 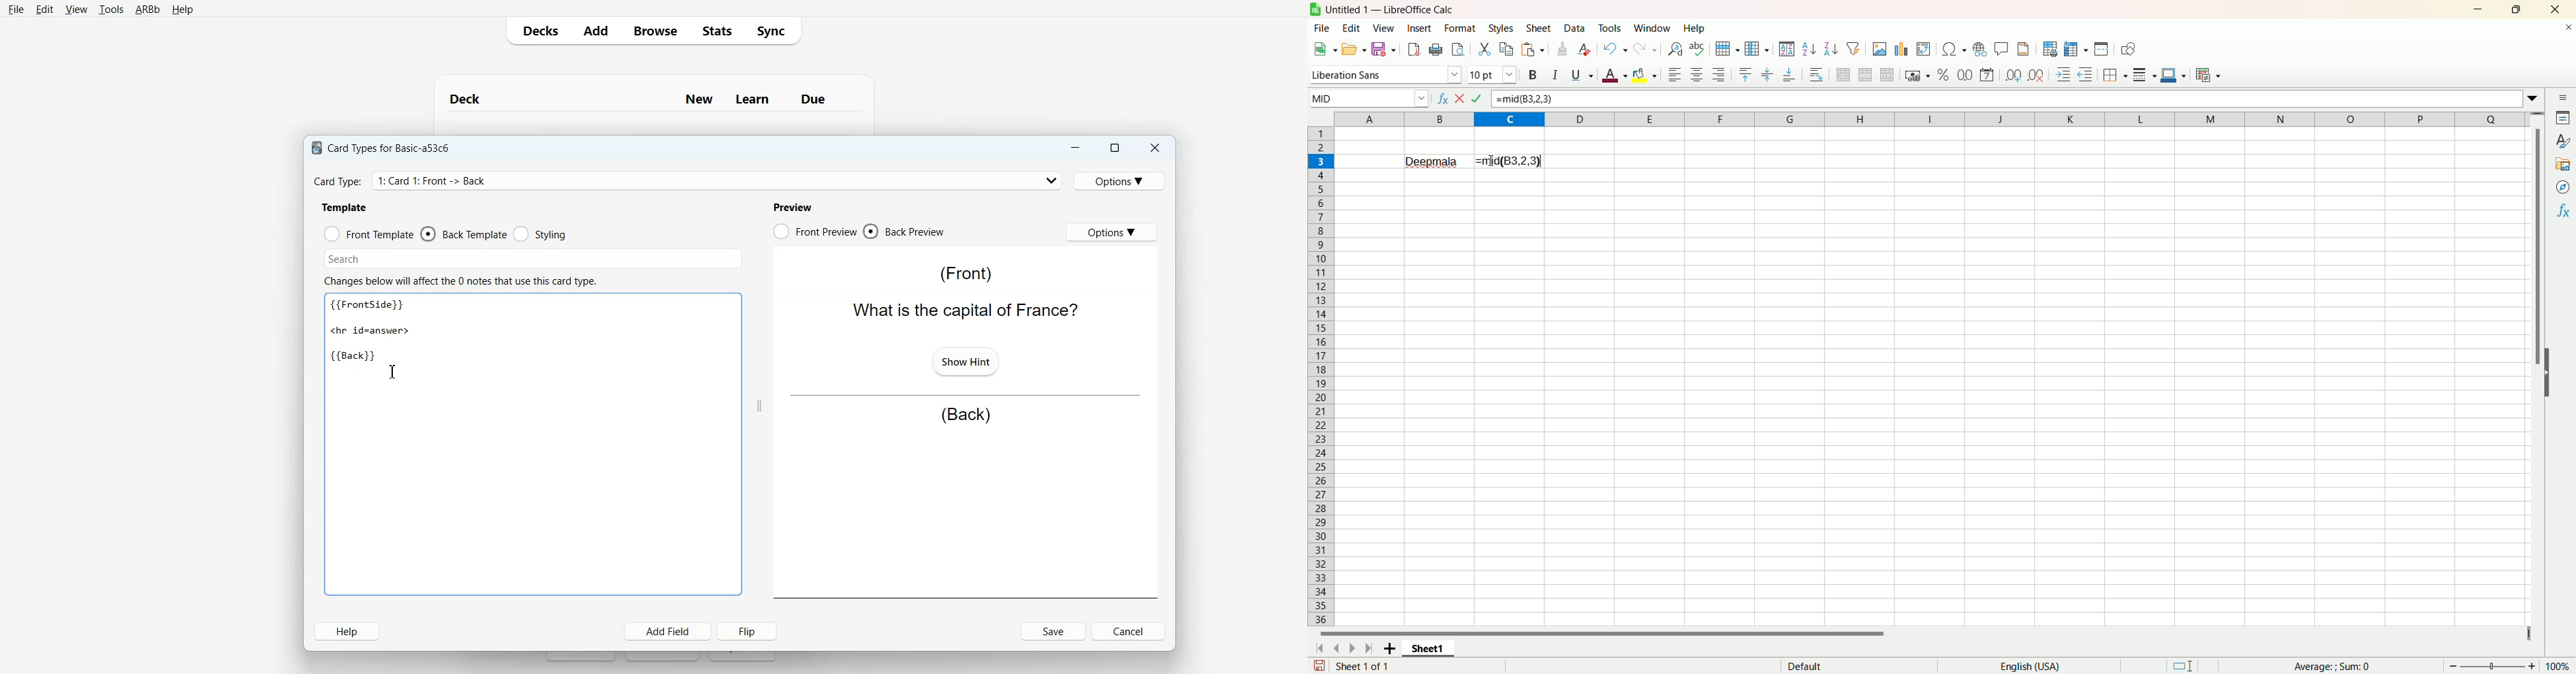 I want to click on Font name, so click(x=1387, y=74).